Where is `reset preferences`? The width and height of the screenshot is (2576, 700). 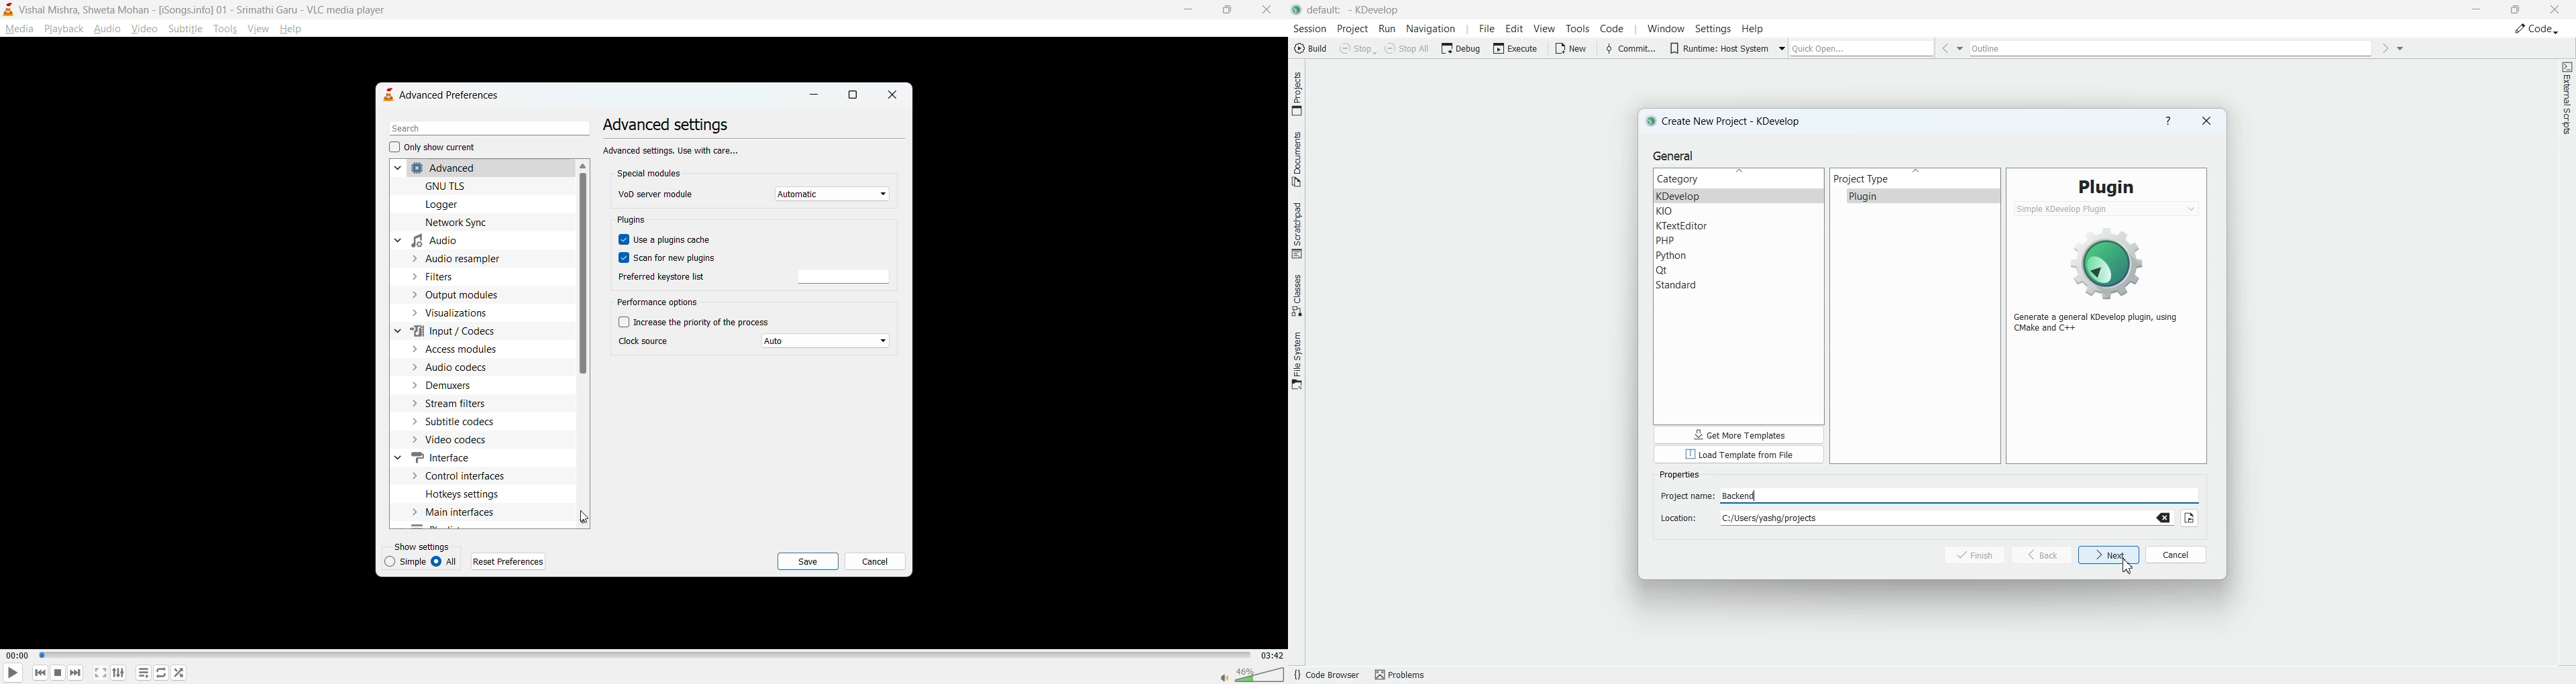
reset preferences is located at coordinates (511, 561).